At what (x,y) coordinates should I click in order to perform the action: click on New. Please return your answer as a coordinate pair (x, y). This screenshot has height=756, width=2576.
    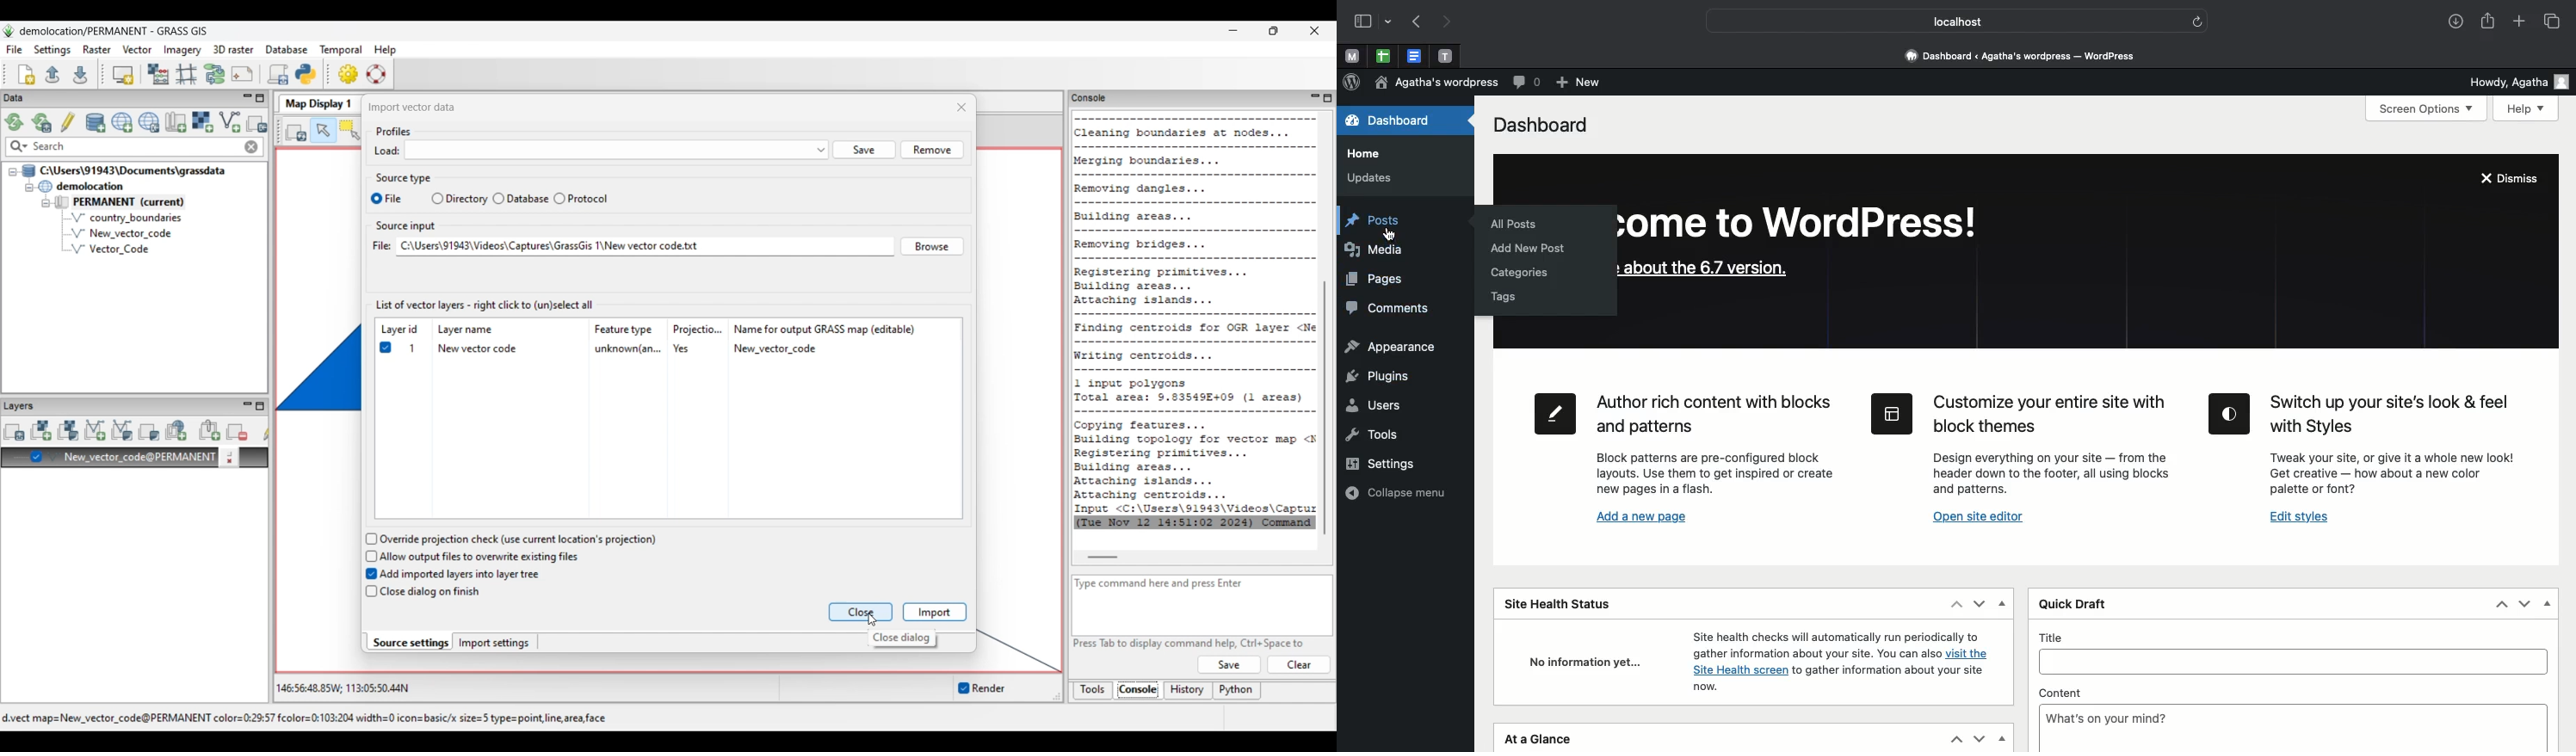
    Looking at the image, I should click on (1576, 81).